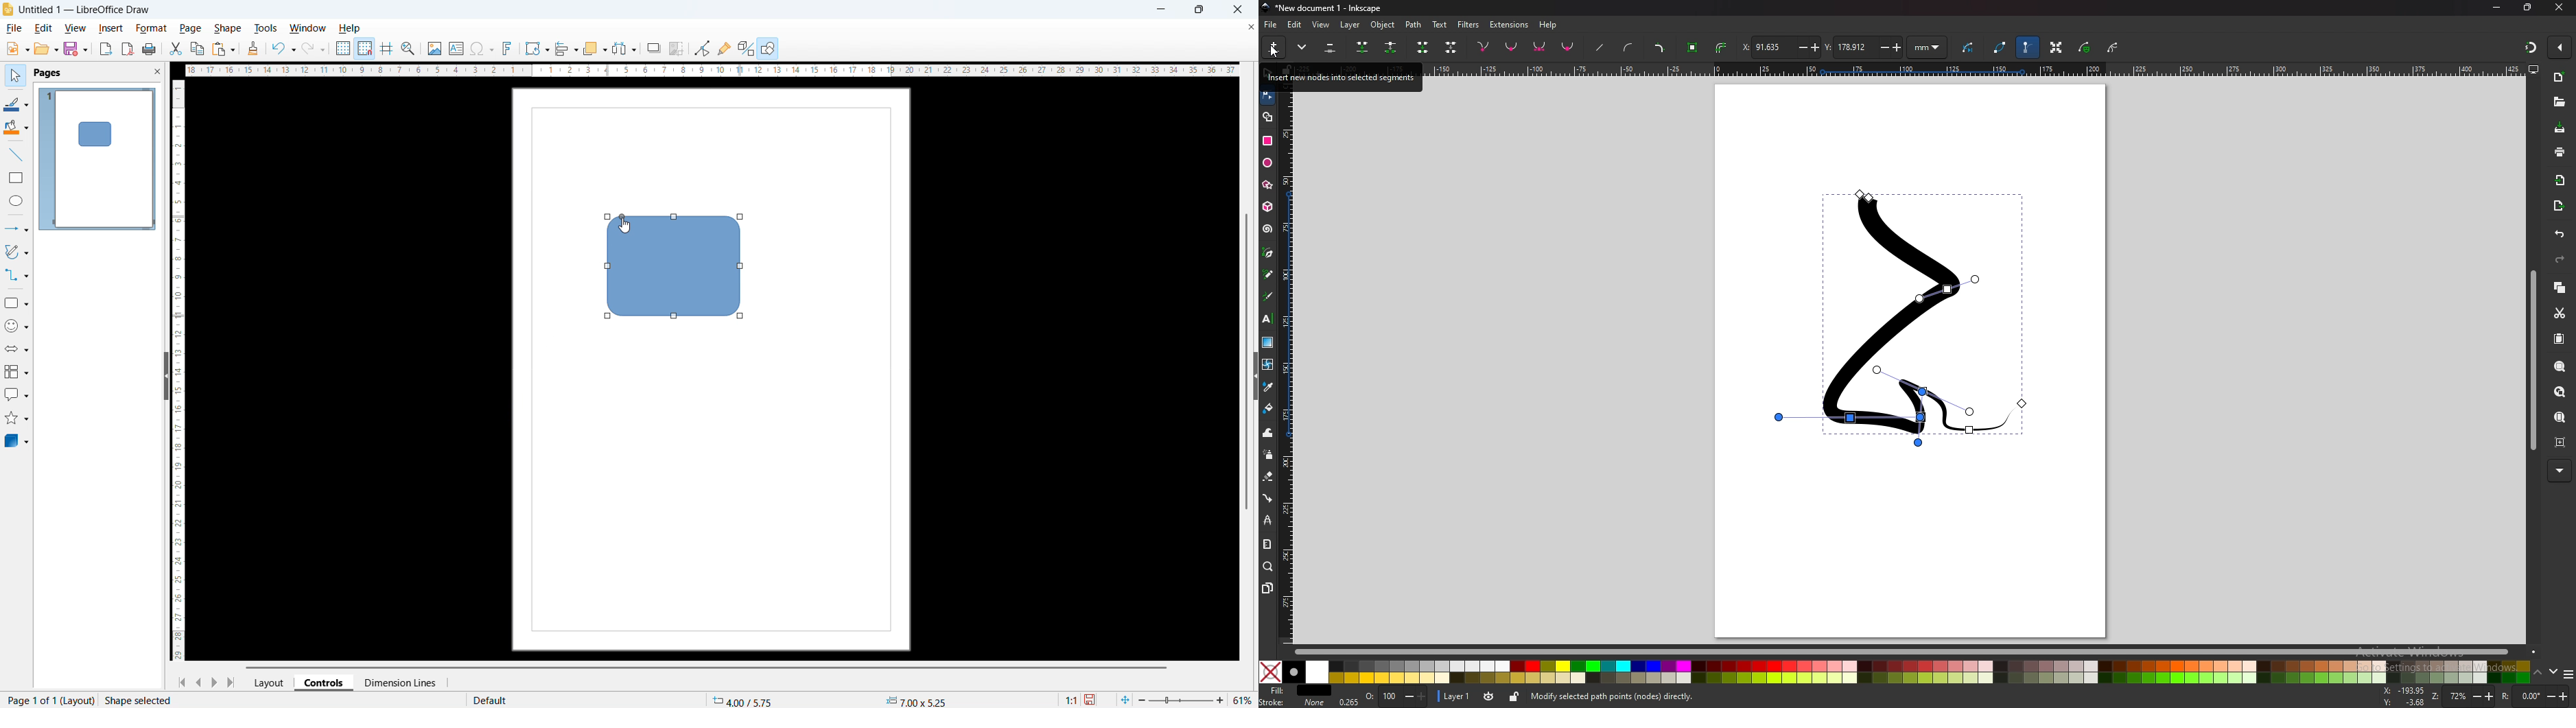  What do you see at coordinates (16, 372) in the screenshot?
I see `Flow chart ` at bounding box center [16, 372].